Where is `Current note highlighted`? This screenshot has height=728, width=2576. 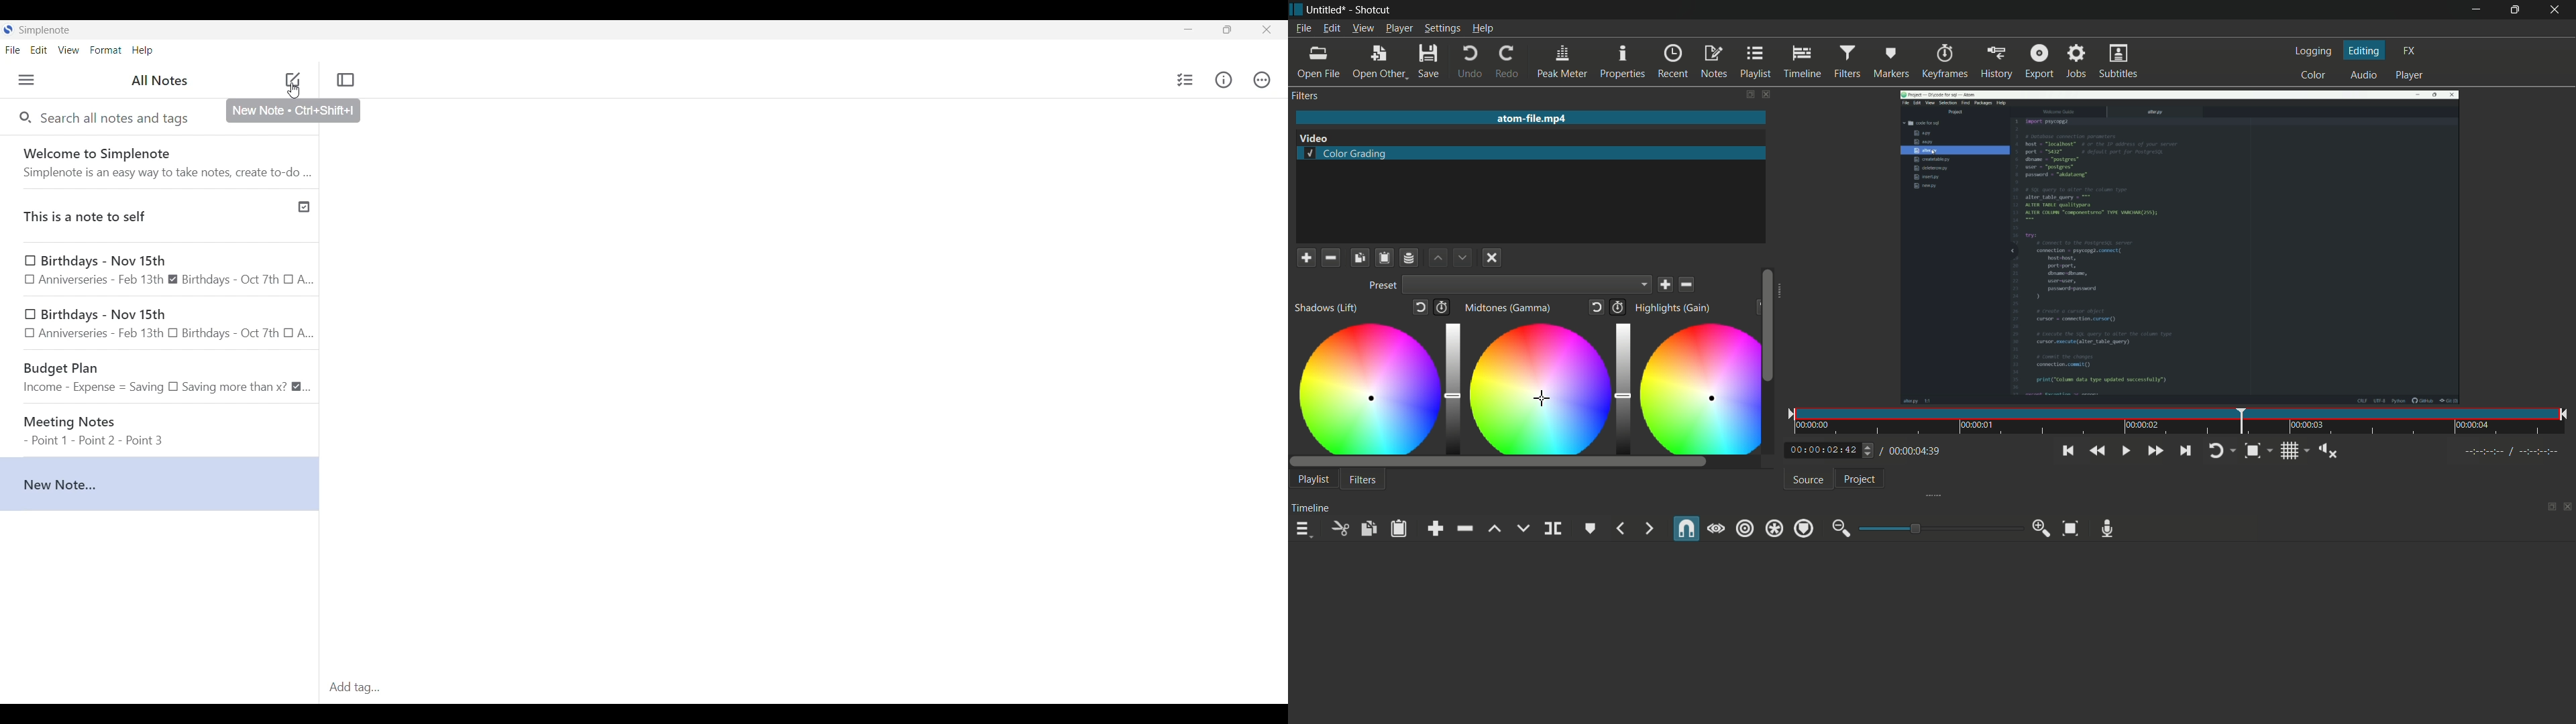 Current note highlighted is located at coordinates (159, 484).